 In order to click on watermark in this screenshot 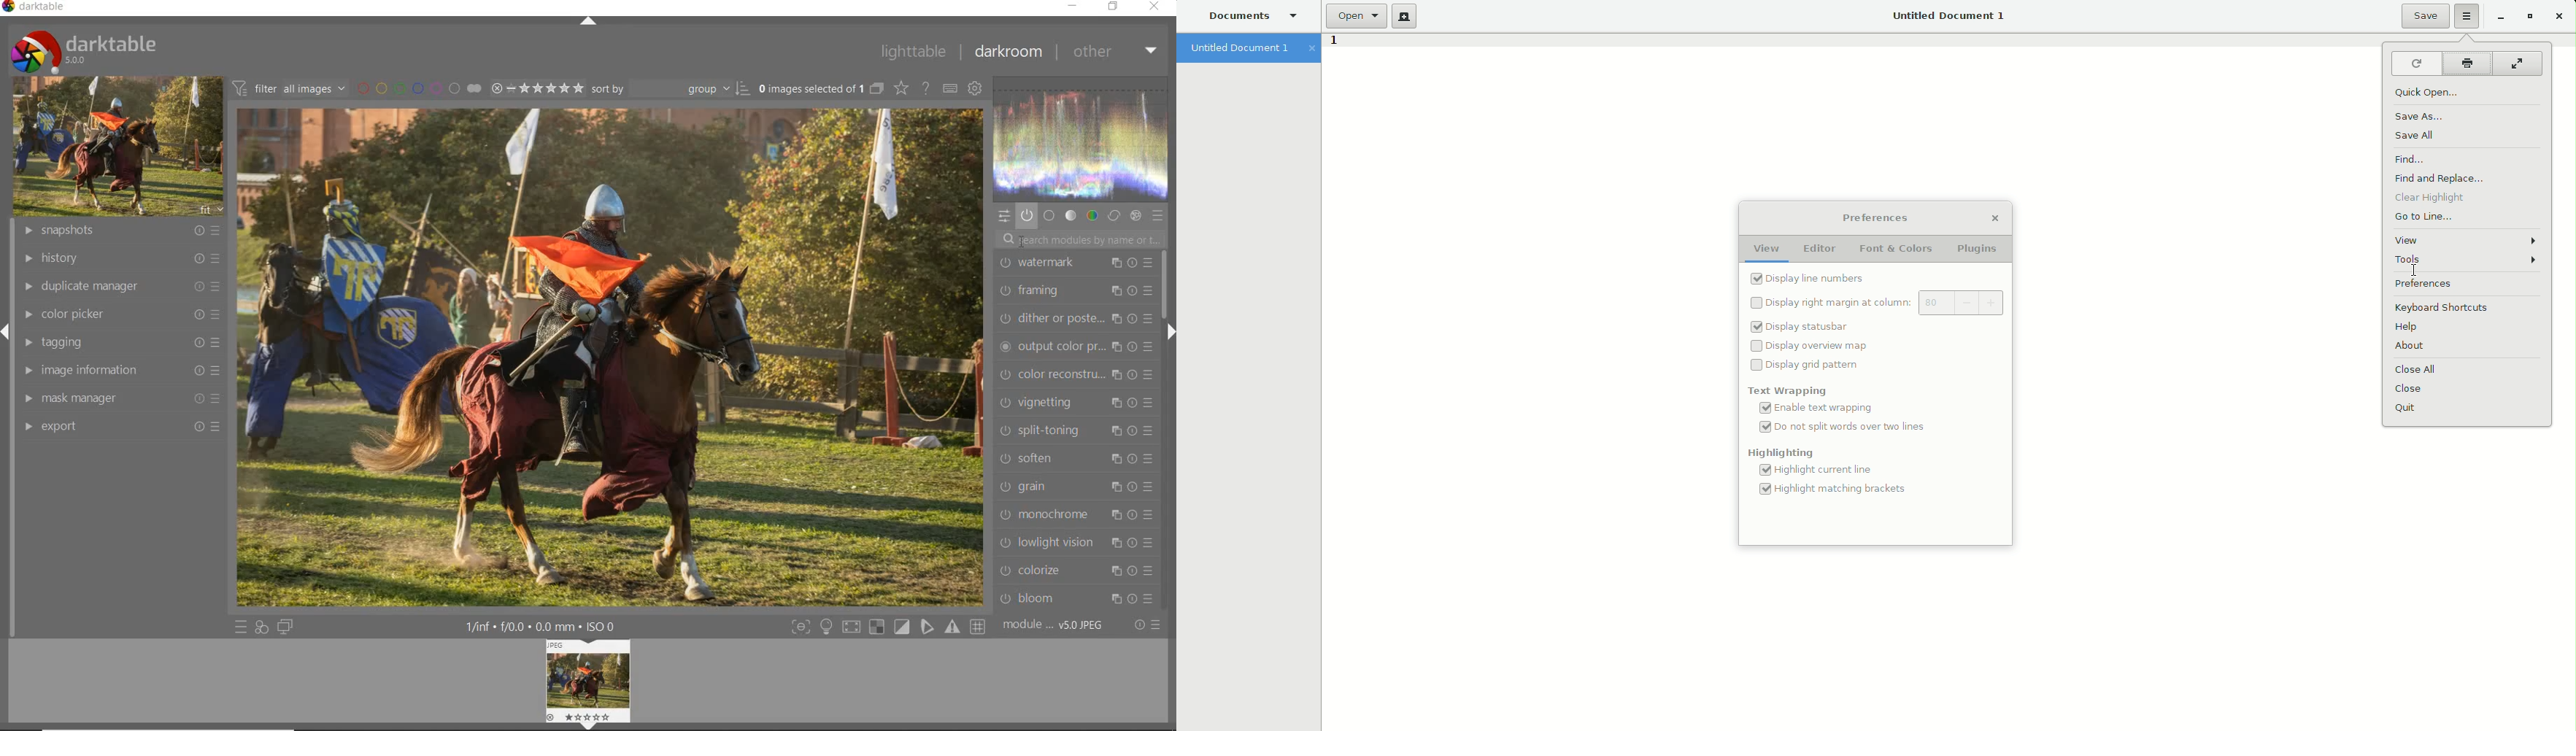, I will do `click(1075, 264)`.